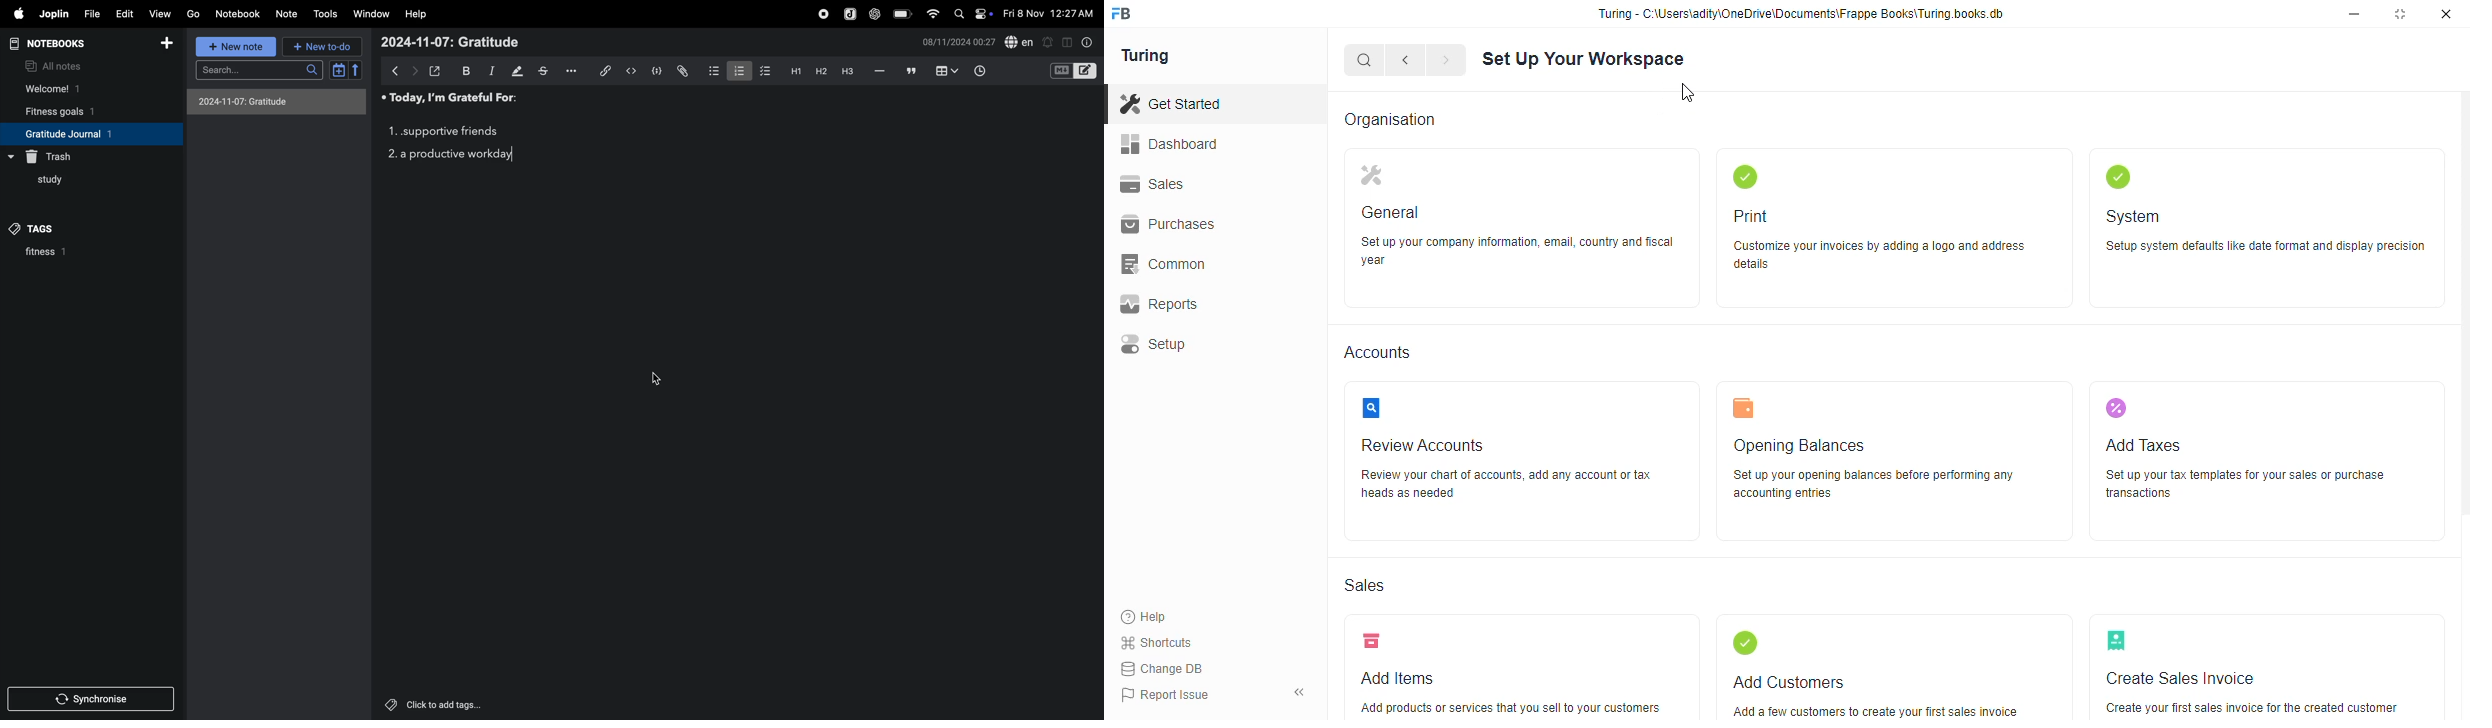  What do you see at coordinates (1161, 642) in the screenshot?
I see `Shortcuts` at bounding box center [1161, 642].